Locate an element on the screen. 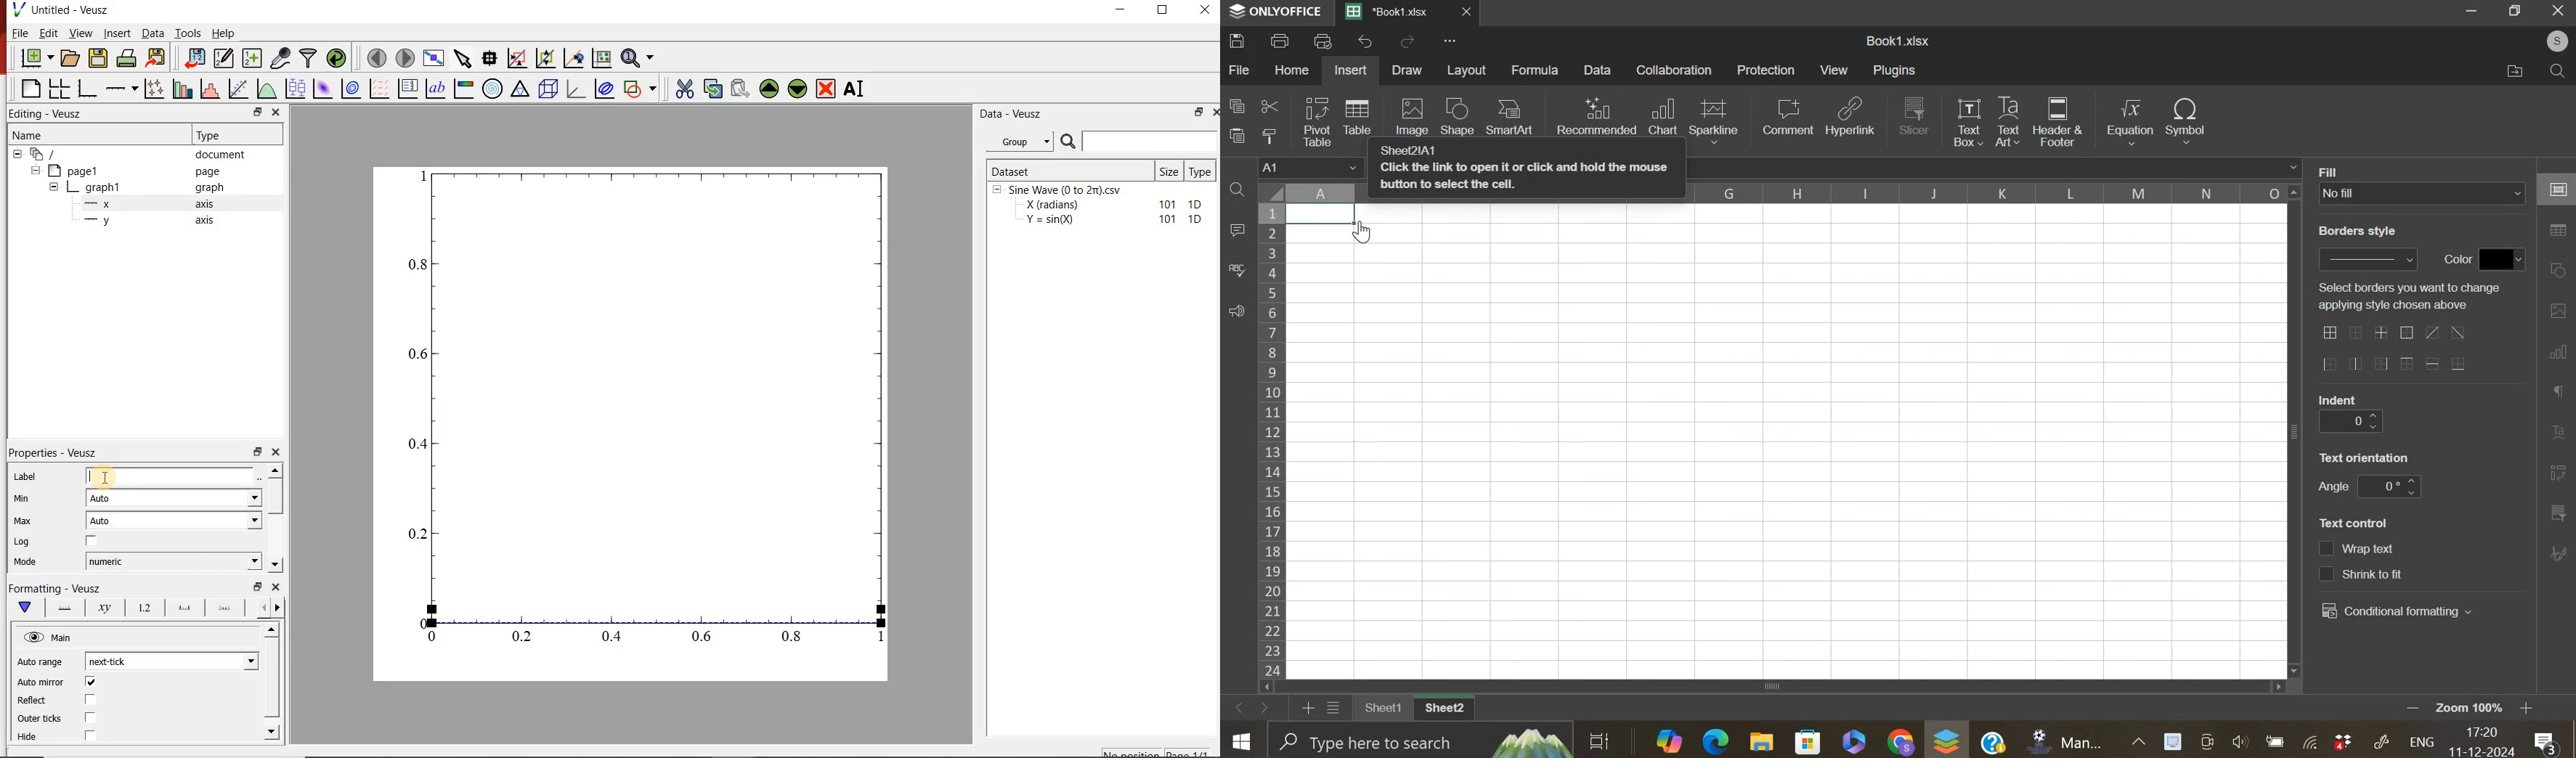 The width and height of the screenshot is (2576, 784). view plot full screen is located at coordinates (434, 57).